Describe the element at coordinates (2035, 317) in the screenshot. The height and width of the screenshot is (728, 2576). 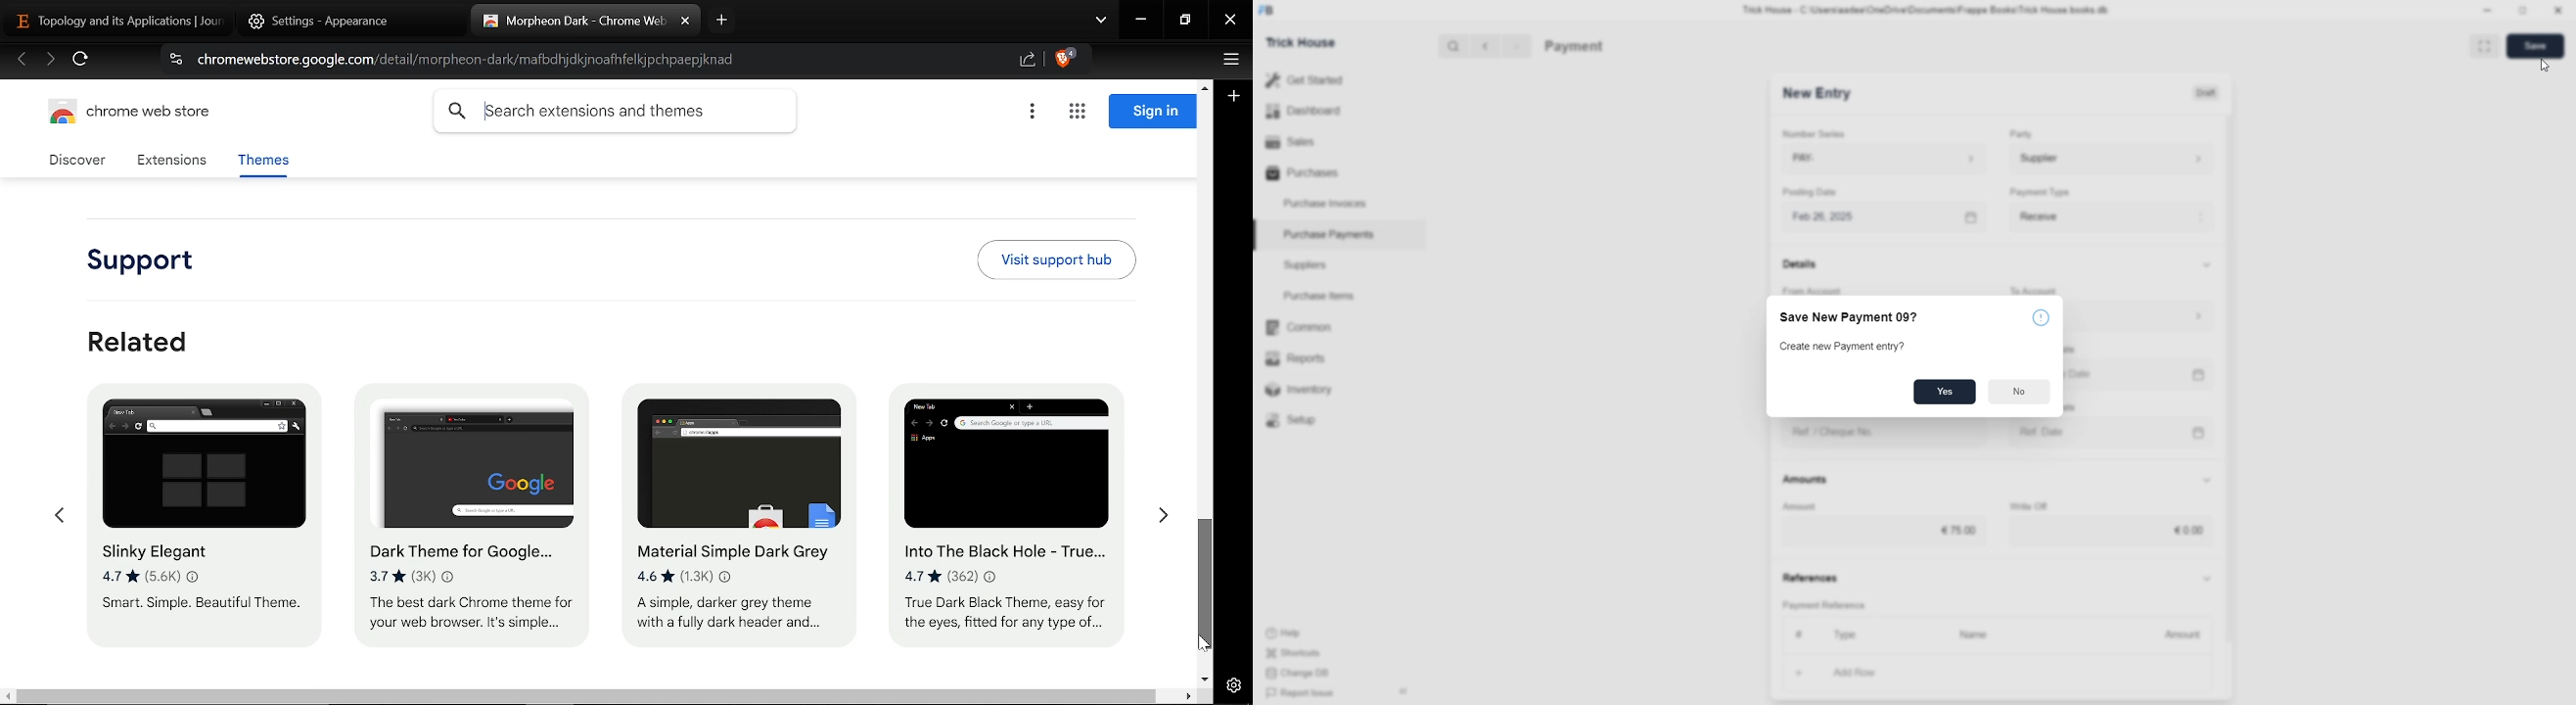
I see `icon` at that location.